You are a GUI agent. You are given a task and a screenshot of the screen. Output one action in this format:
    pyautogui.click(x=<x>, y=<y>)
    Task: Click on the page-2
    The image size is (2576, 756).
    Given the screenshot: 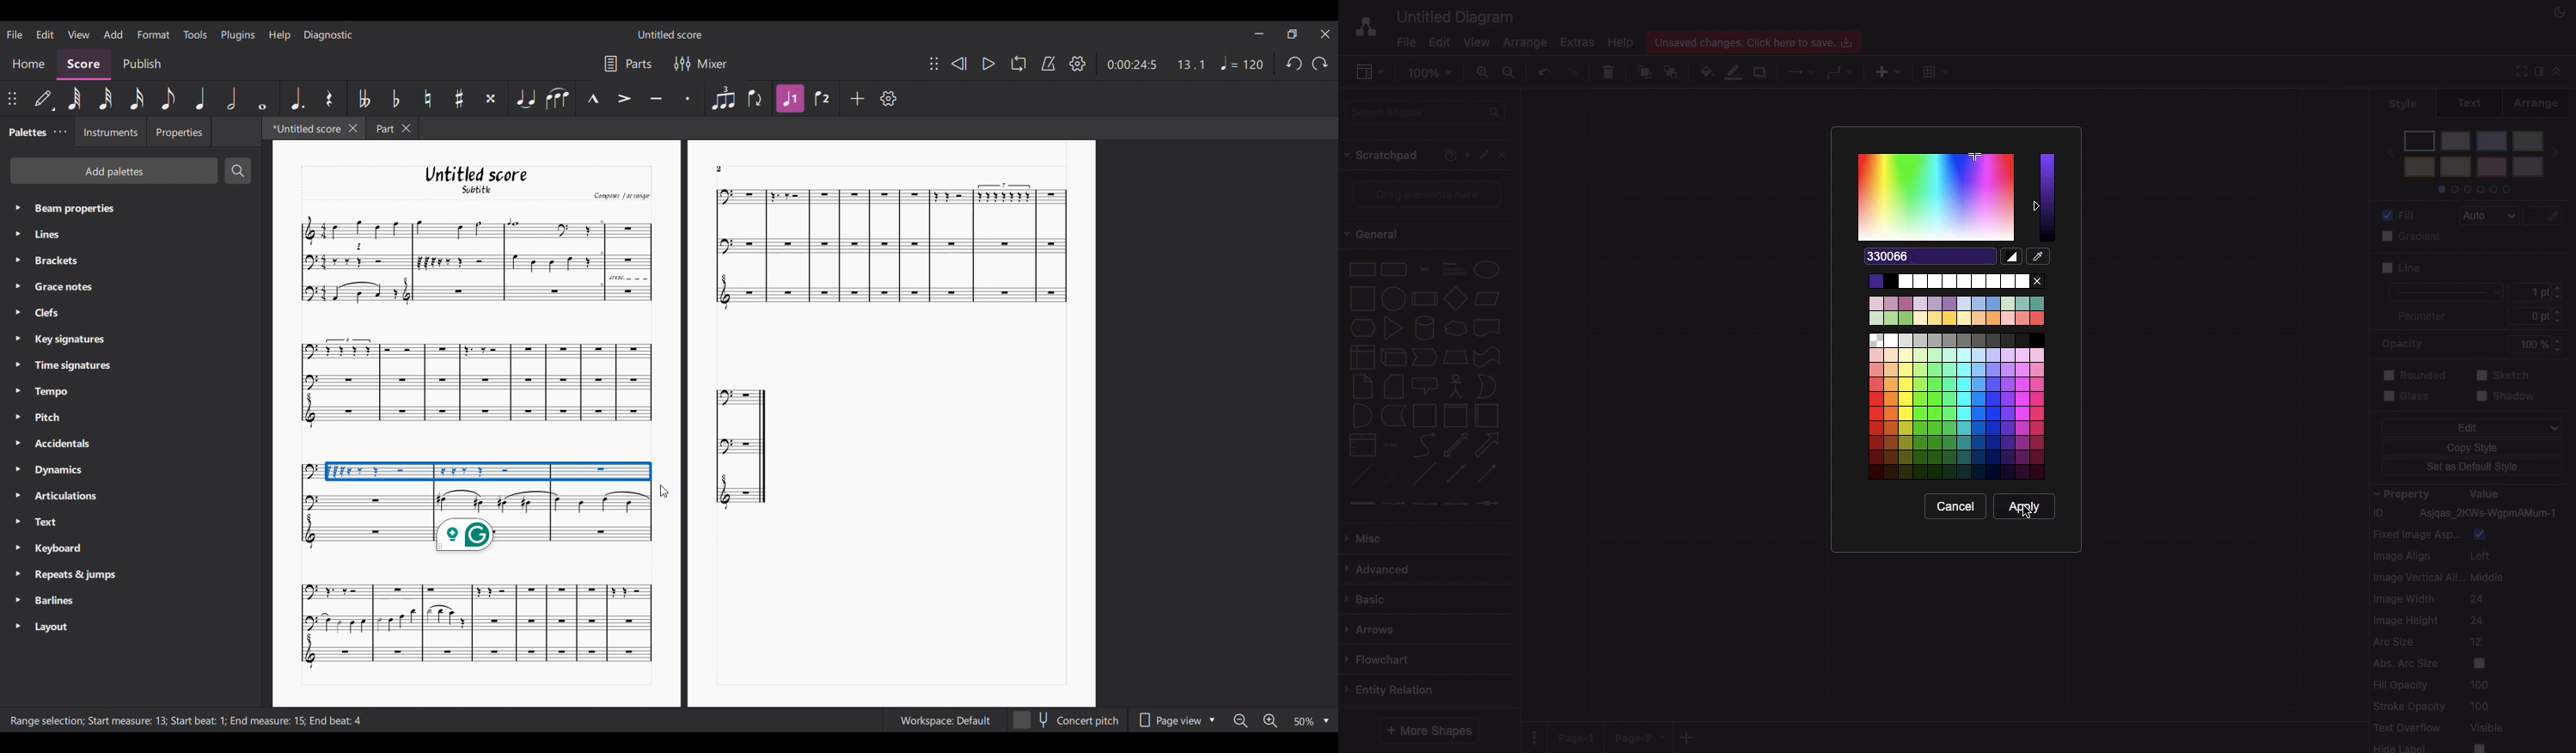 What is the action you would take?
    pyautogui.click(x=1641, y=738)
    